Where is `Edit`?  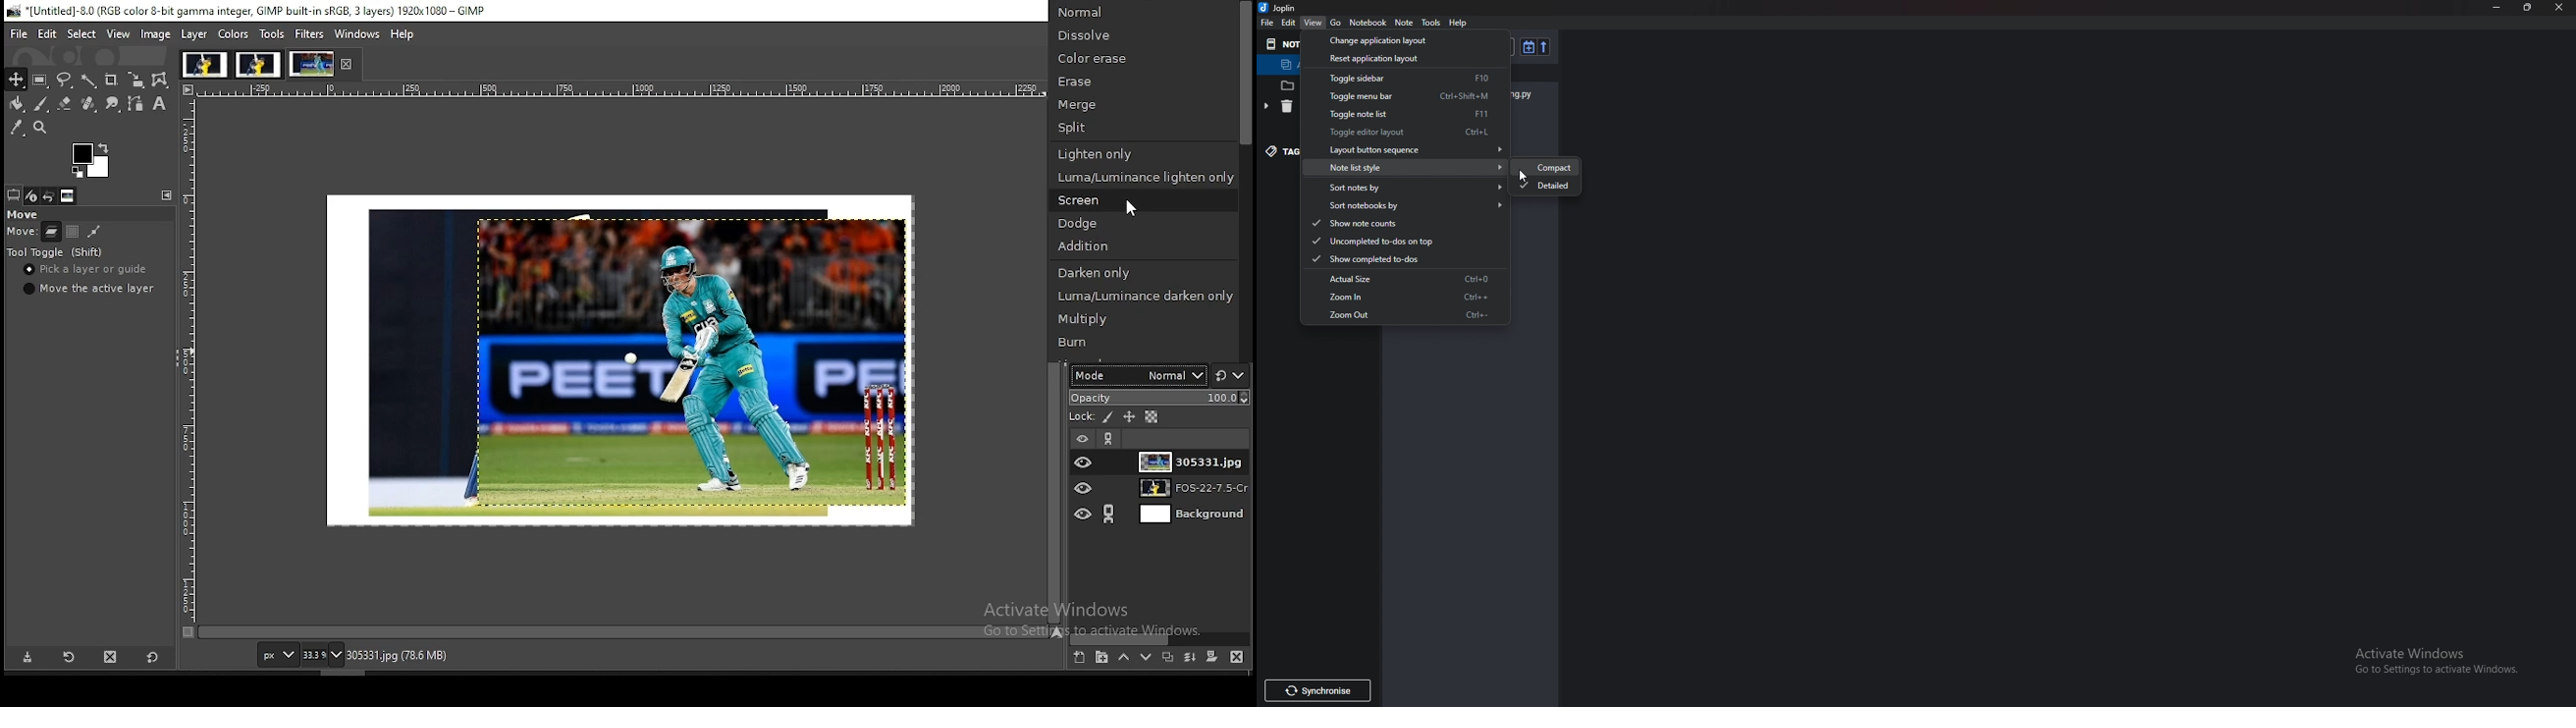 Edit is located at coordinates (1289, 23).